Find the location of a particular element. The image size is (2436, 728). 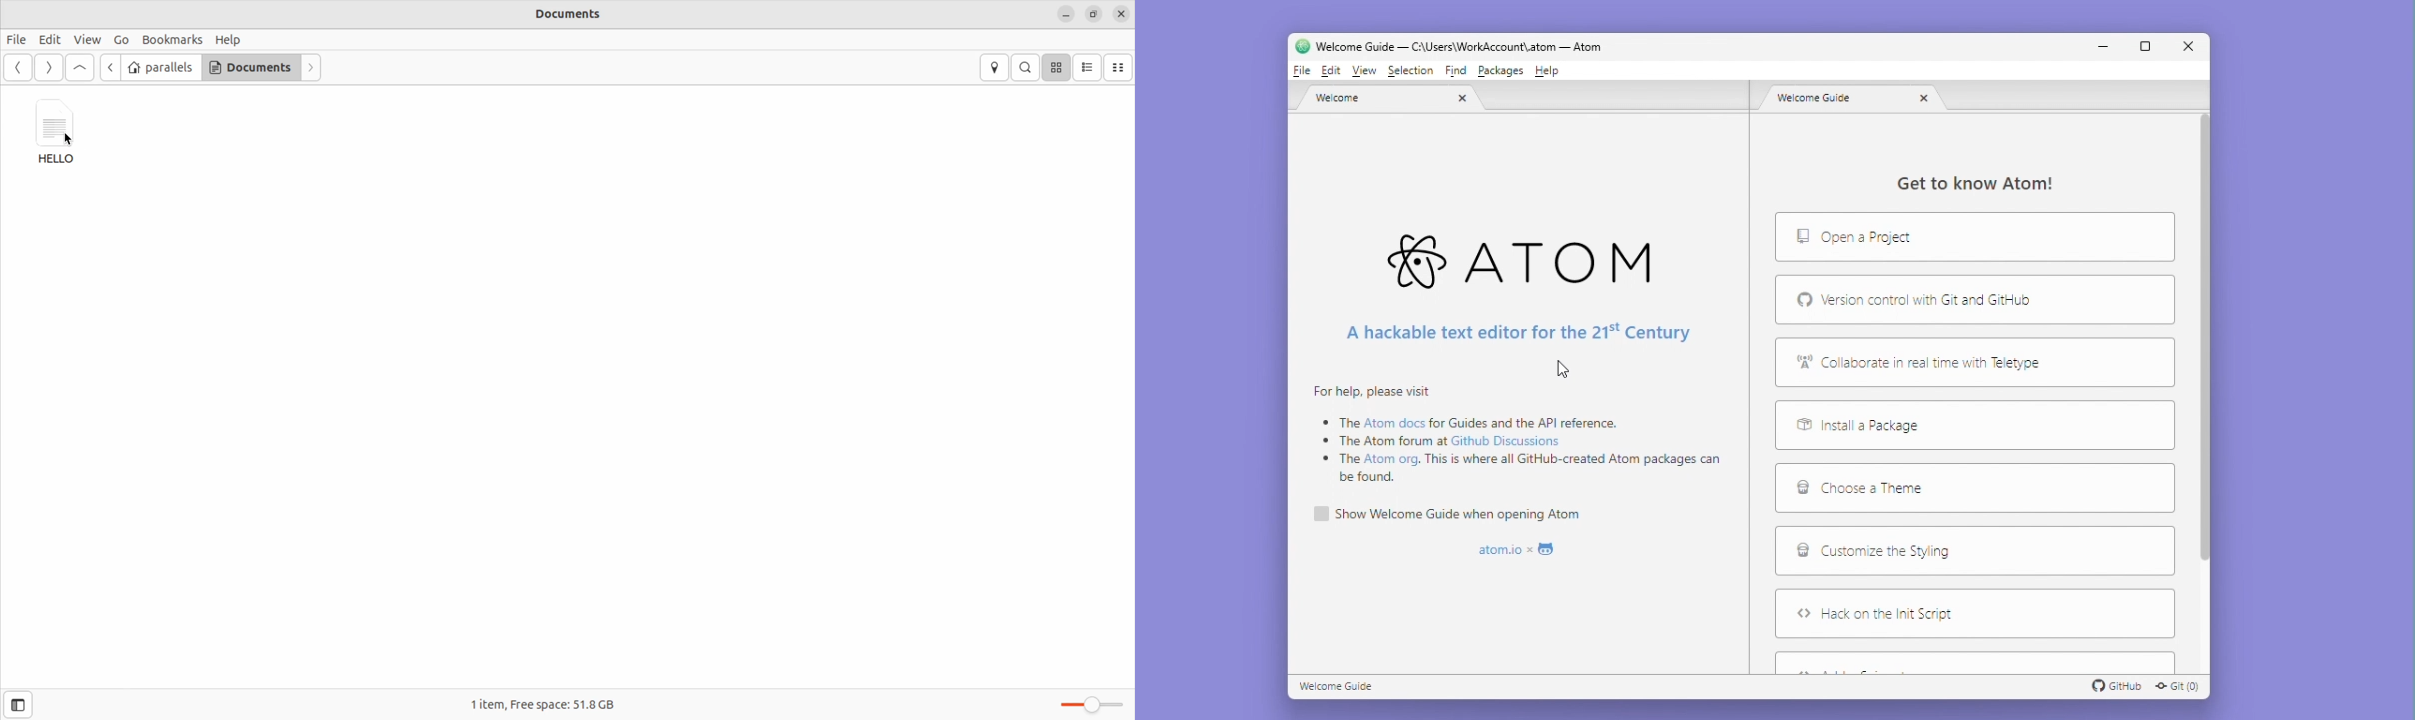

Atom logo is located at coordinates (1529, 255).